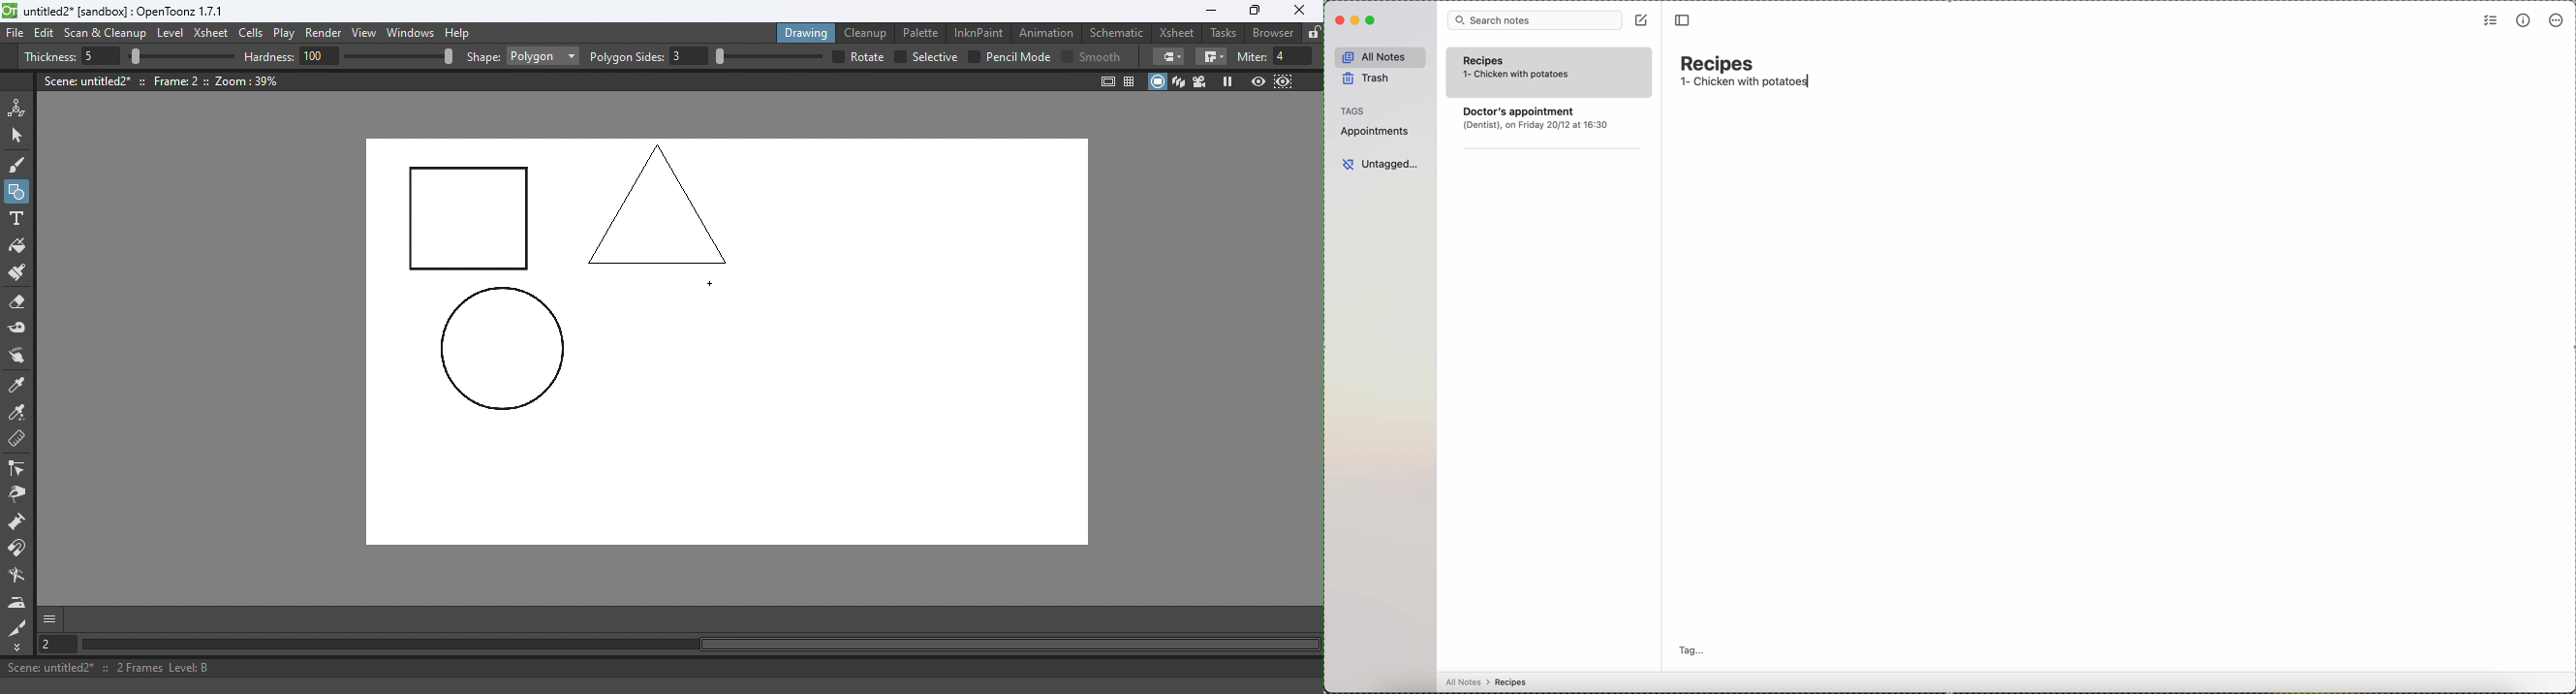 This screenshot has height=700, width=2576. What do you see at coordinates (16, 34) in the screenshot?
I see `File` at bounding box center [16, 34].